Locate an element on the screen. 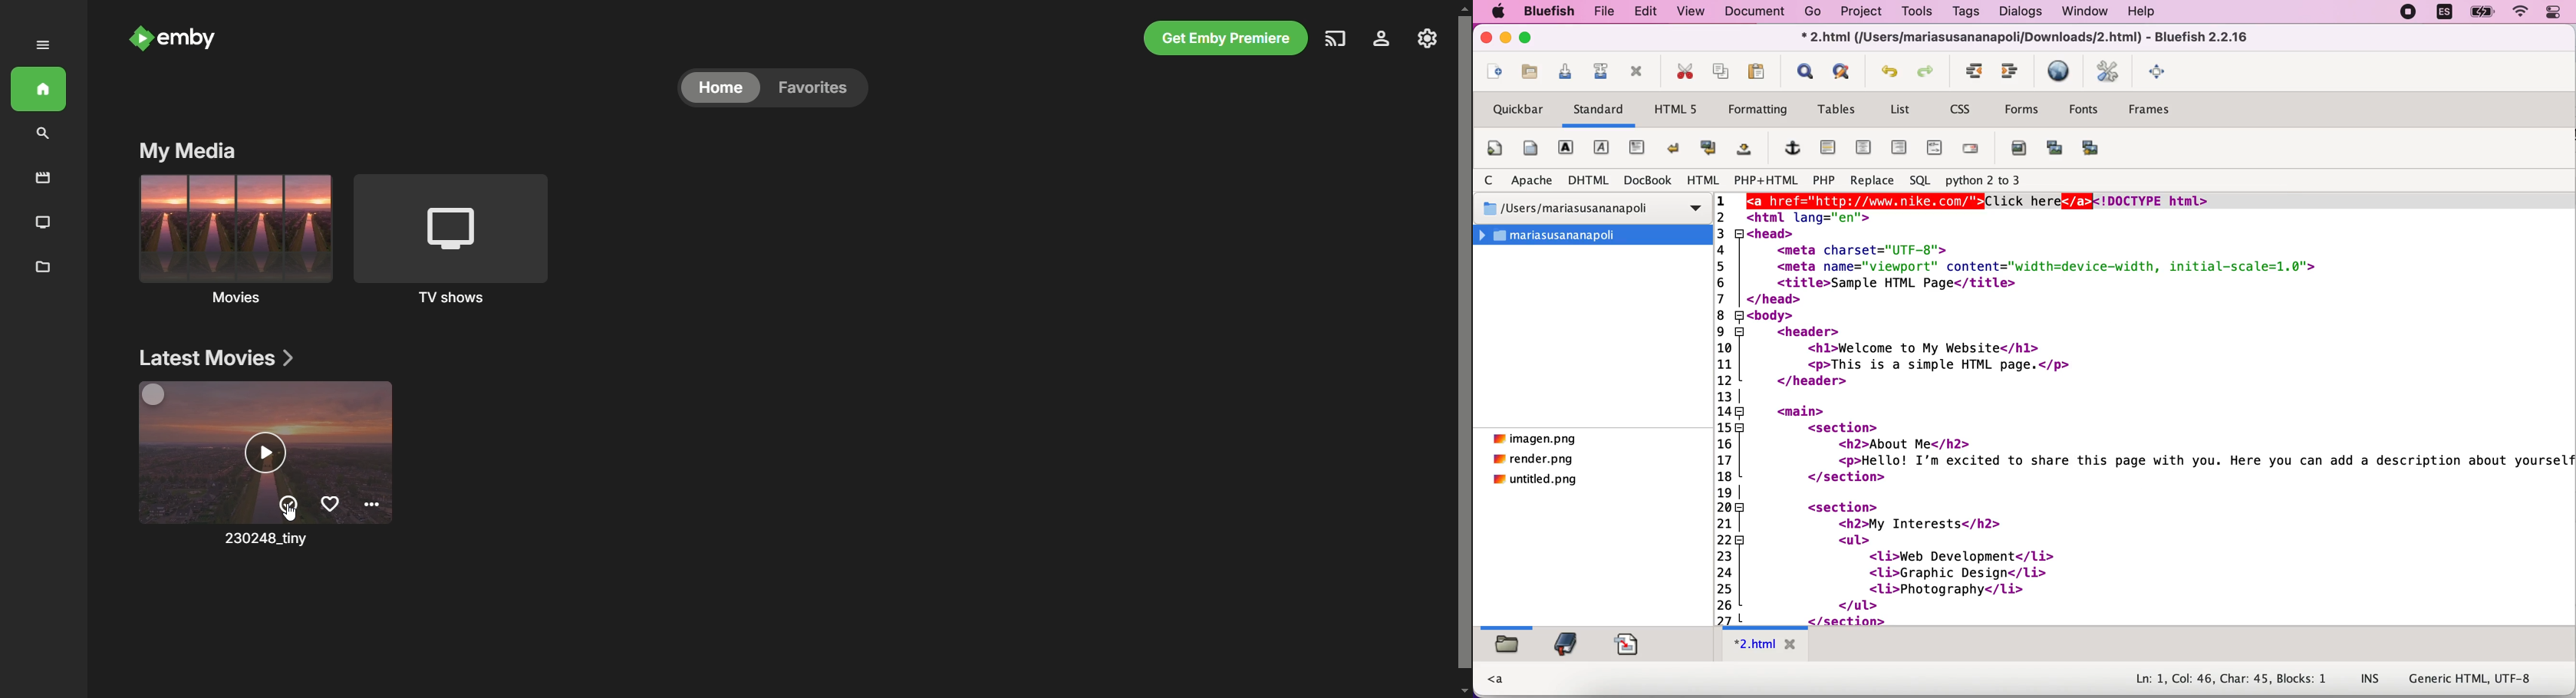 Image resolution: width=2576 pixels, height=700 pixels. full screen is located at coordinates (2162, 76).